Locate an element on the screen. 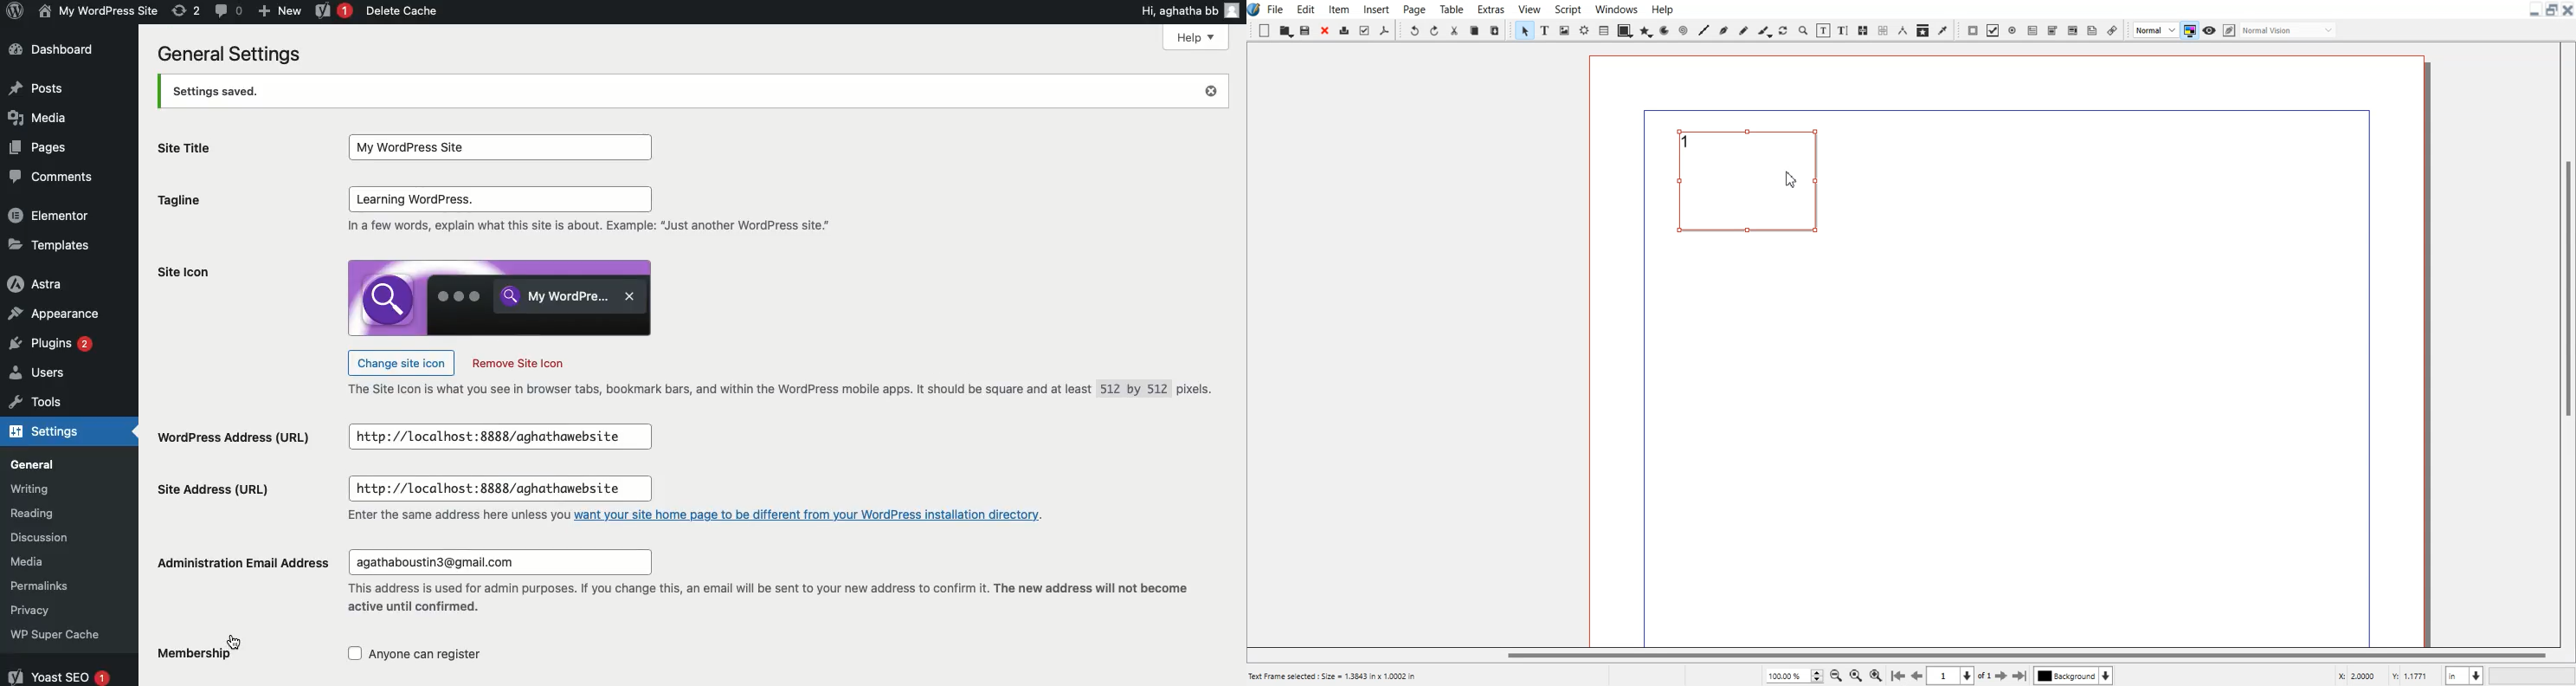  Settings is located at coordinates (51, 433).